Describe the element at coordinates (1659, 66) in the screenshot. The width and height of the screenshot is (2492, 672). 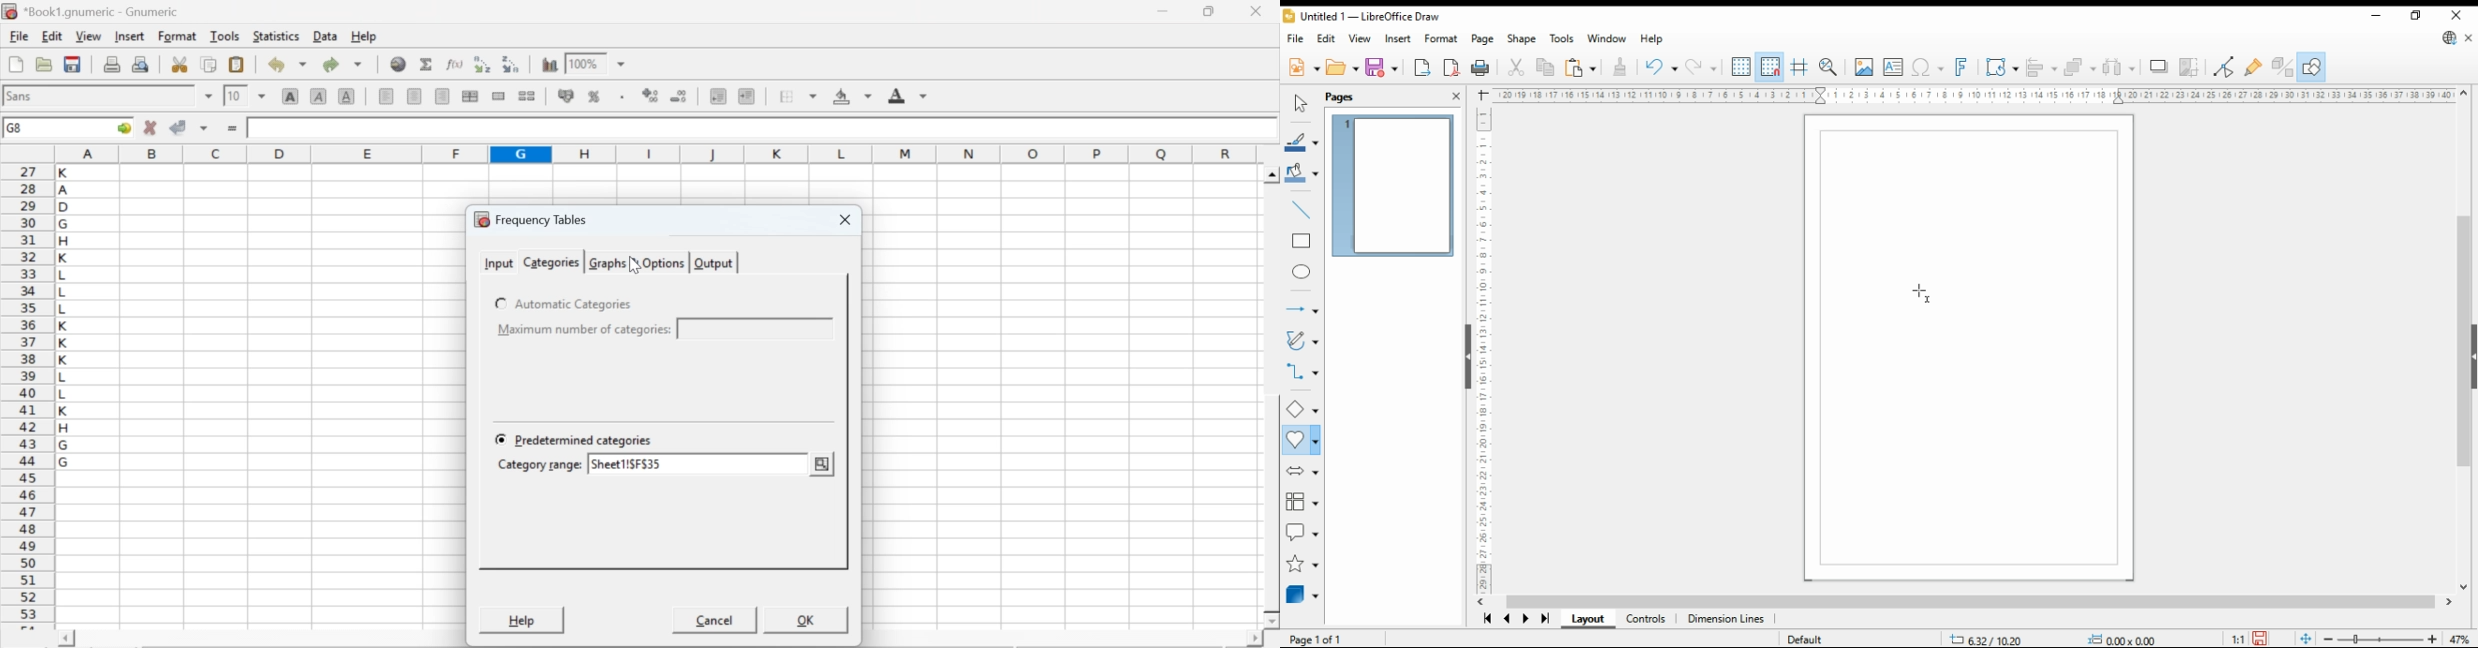
I see `undo` at that location.